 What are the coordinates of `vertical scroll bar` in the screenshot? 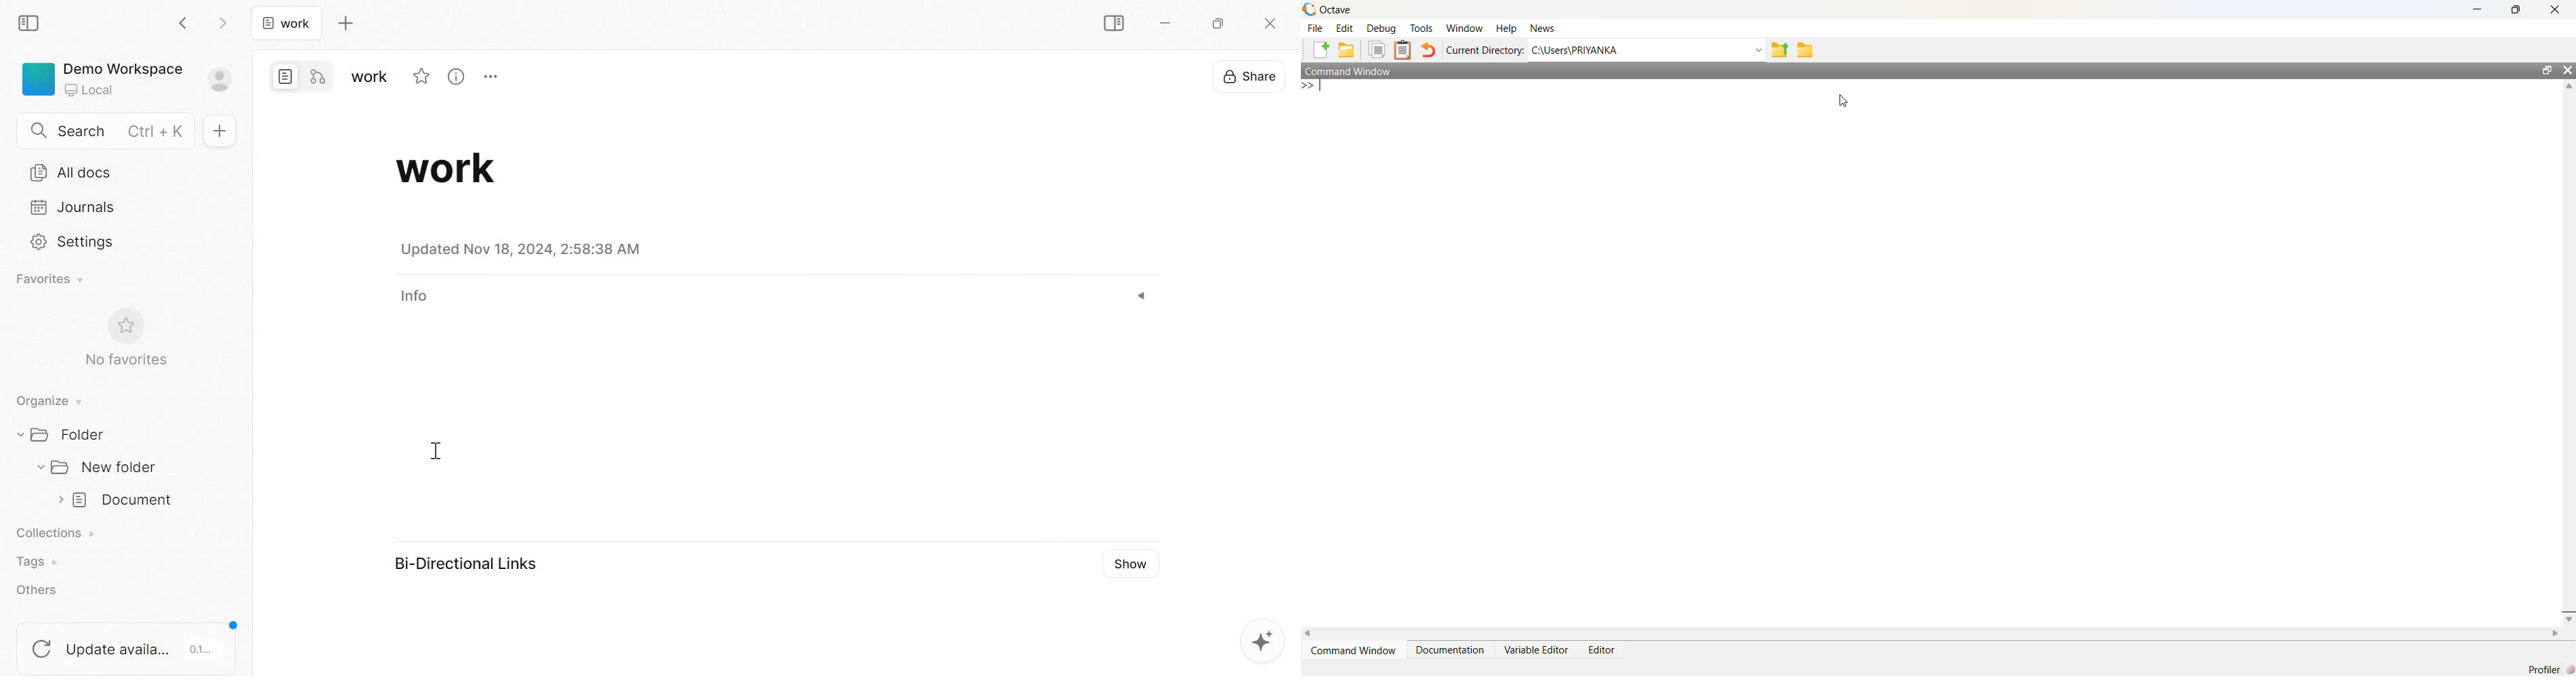 It's located at (2568, 351).